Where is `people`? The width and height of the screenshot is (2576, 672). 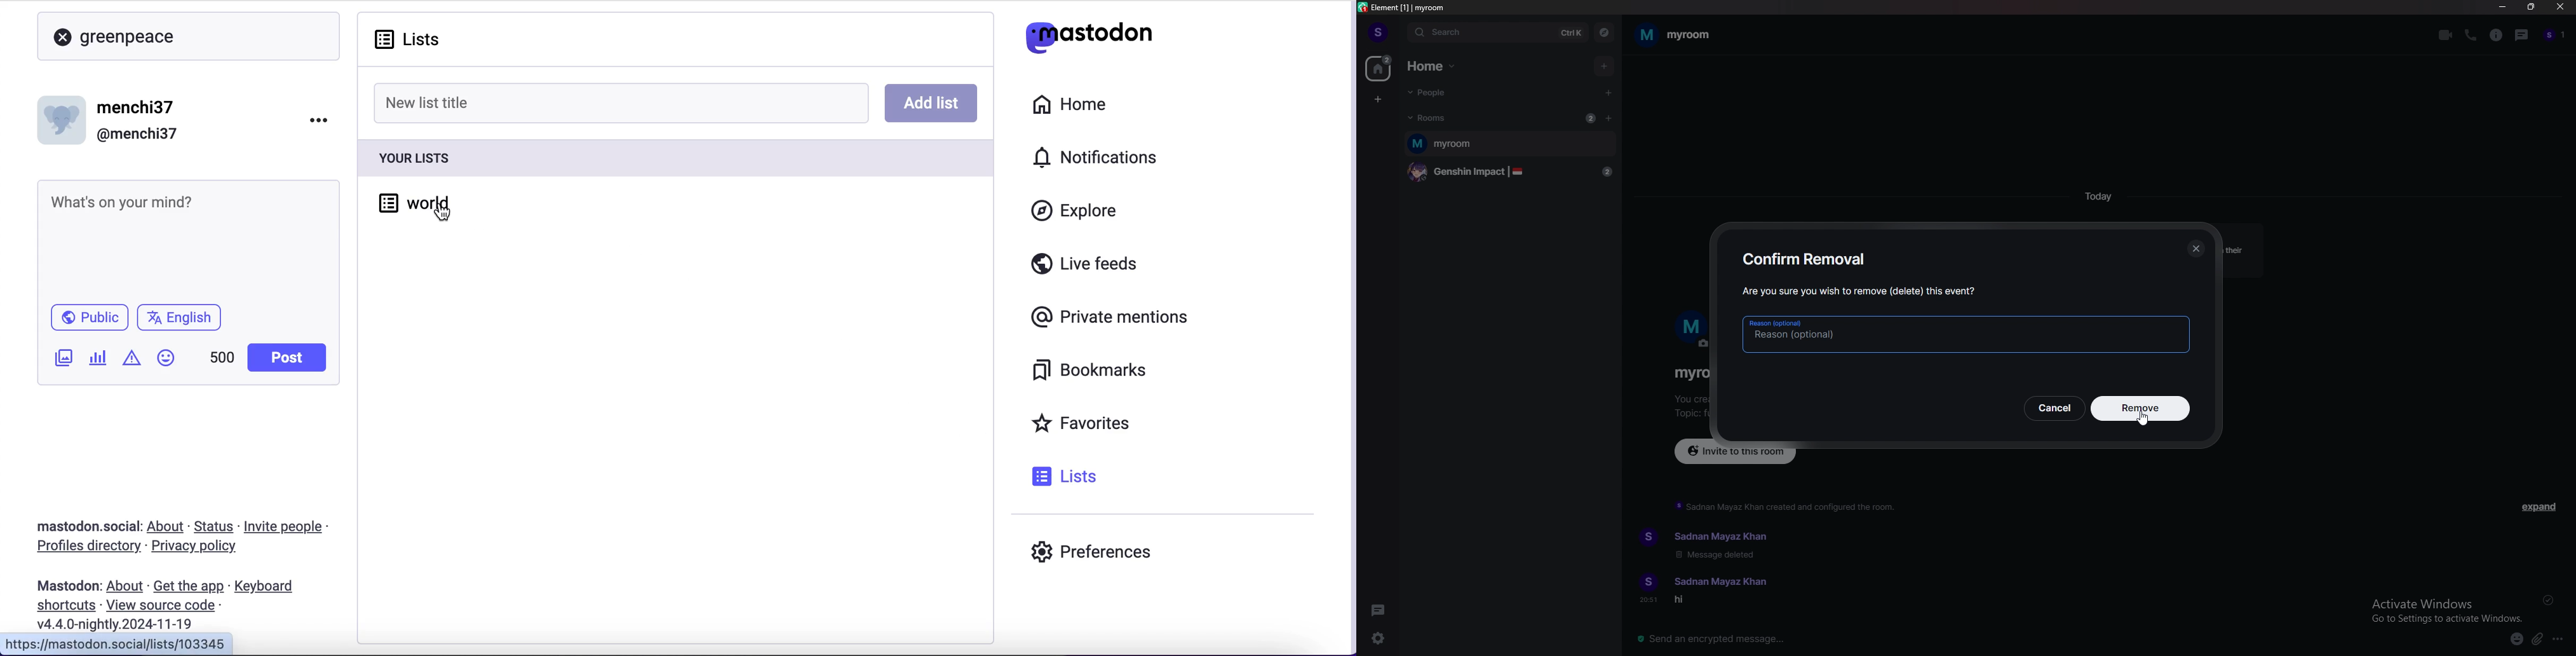 people is located at coordinates (2555, 36).